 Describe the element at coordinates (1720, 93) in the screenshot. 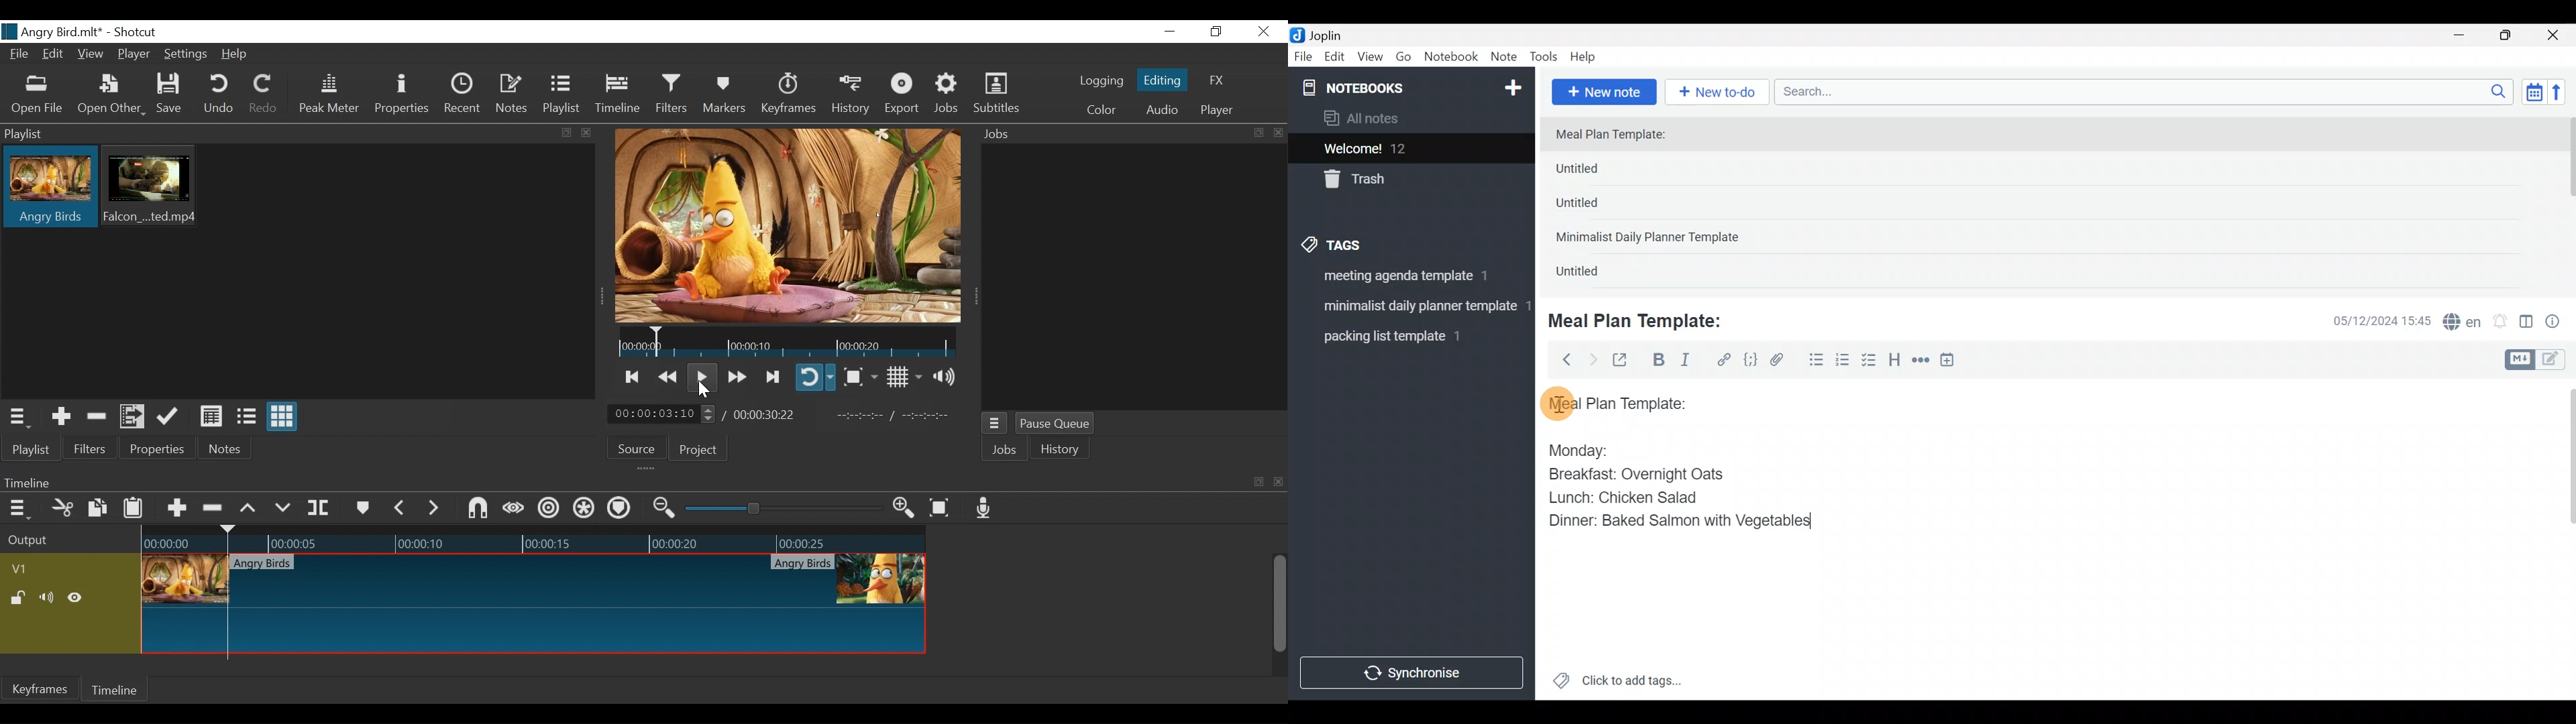

I see `New to-do` at that location.